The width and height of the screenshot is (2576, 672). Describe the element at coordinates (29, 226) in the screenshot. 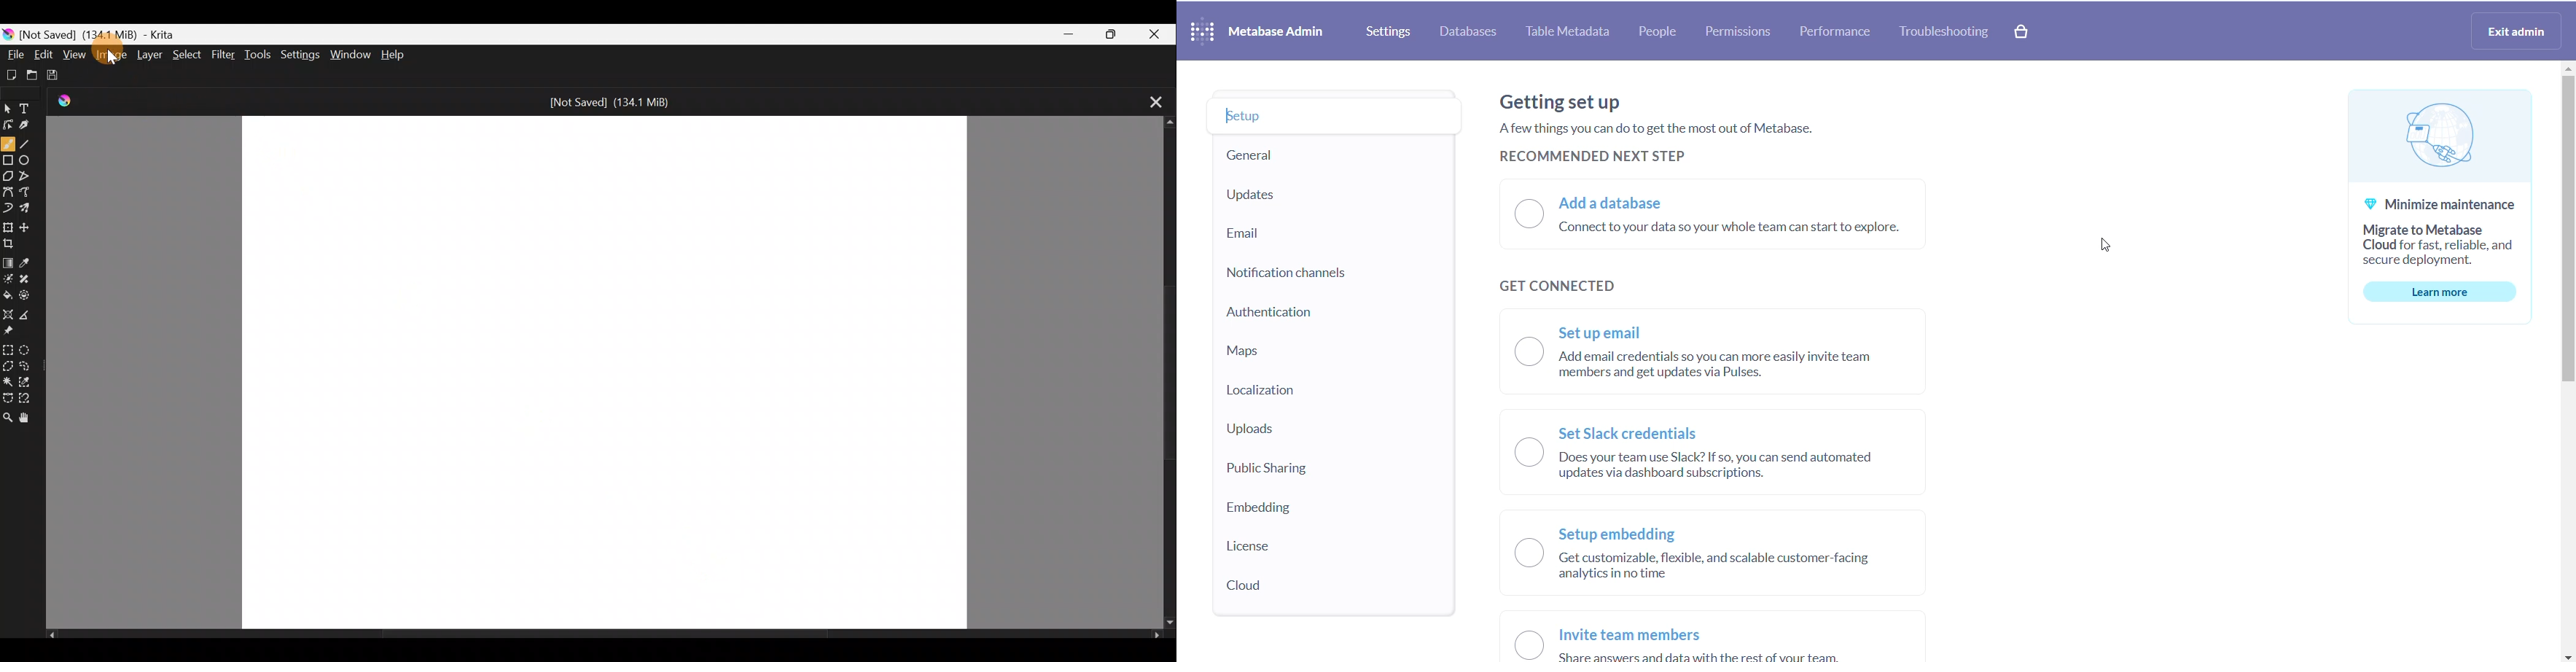

I see `Move a layer` at that location.